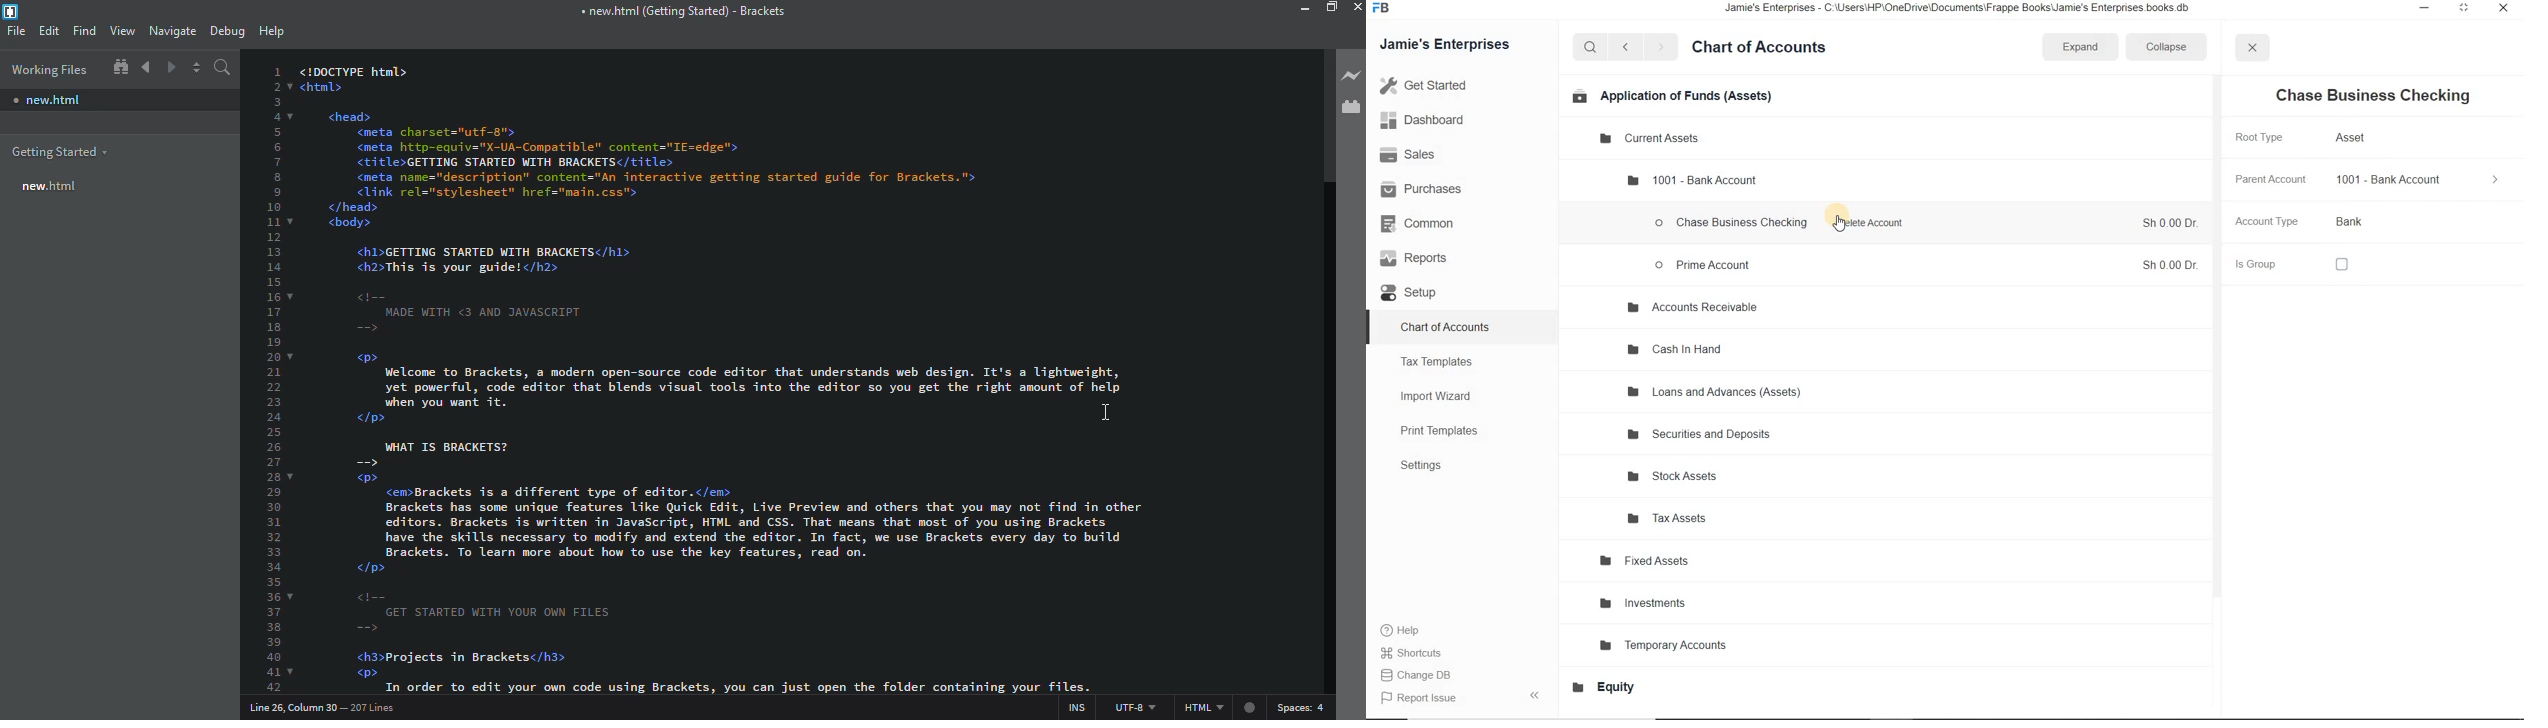 The image size is (2548, 728). What do you see at coordinates (2352, 221) in the screenshot?
I see `Bank` at bounding box center [2352, 221].